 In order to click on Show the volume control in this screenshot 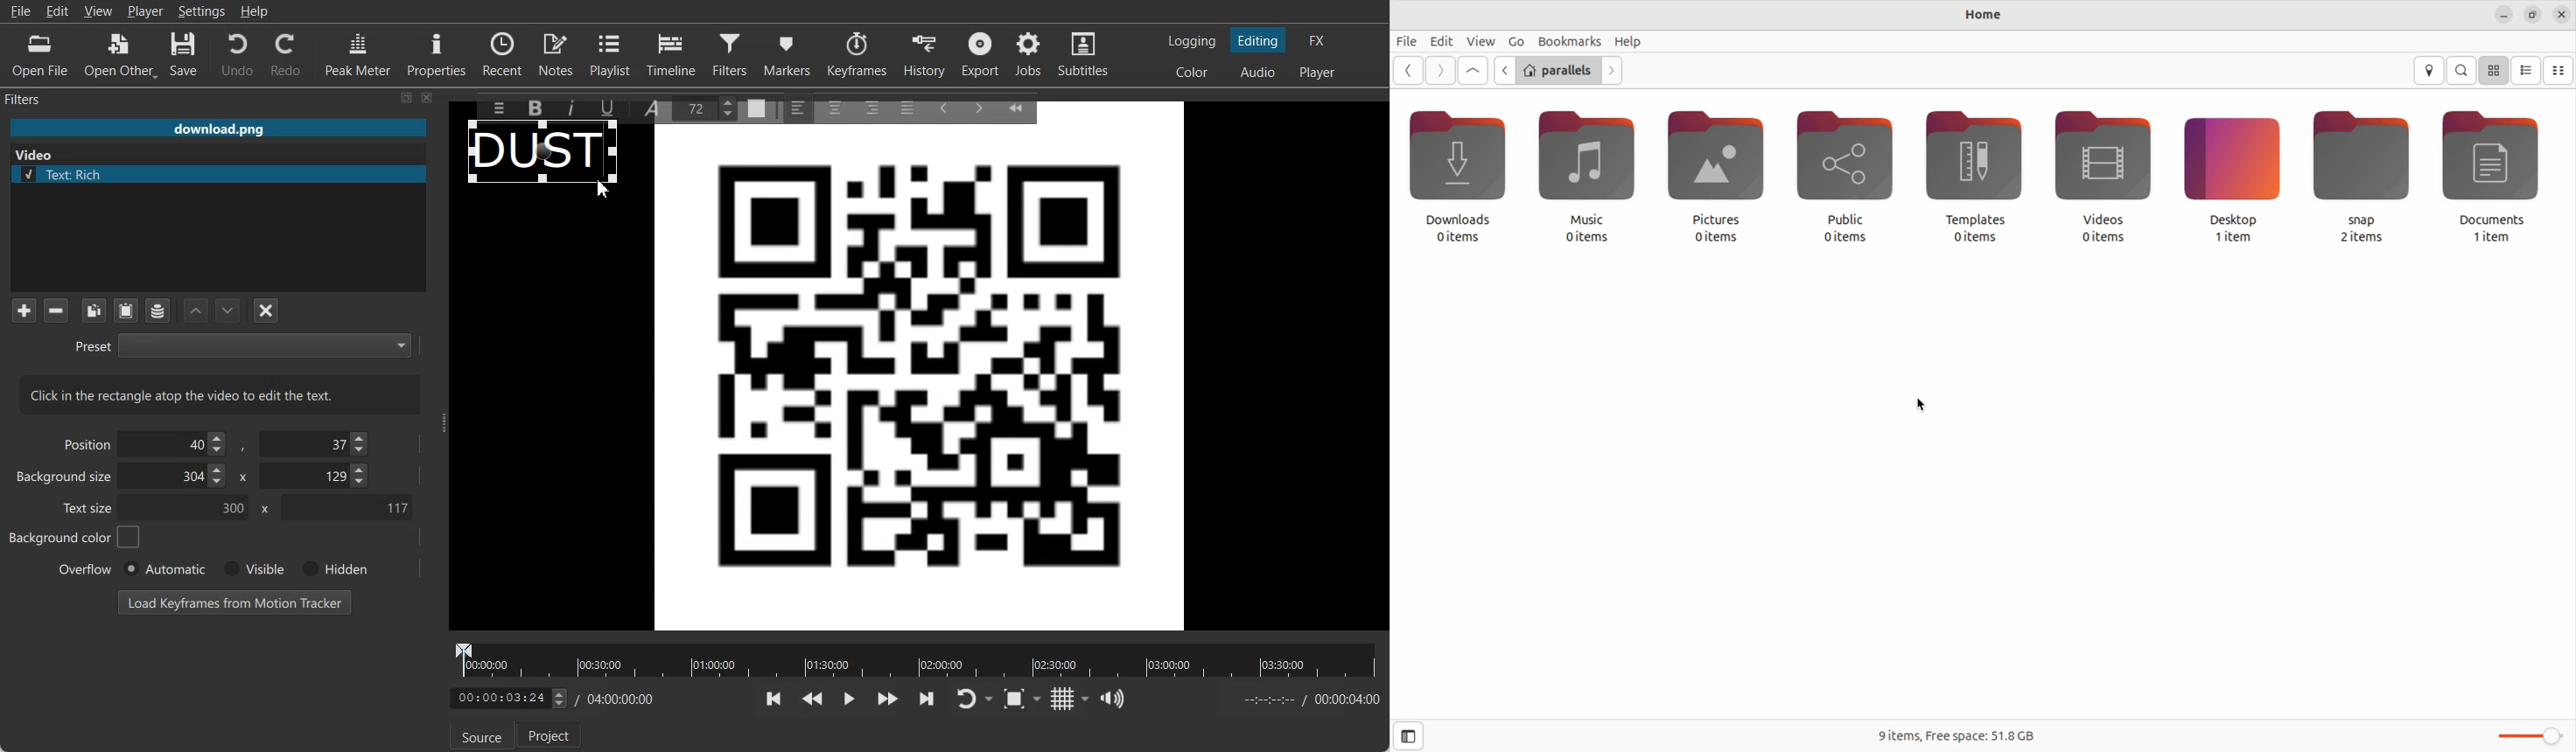, I will do `click(1112, 700)`.